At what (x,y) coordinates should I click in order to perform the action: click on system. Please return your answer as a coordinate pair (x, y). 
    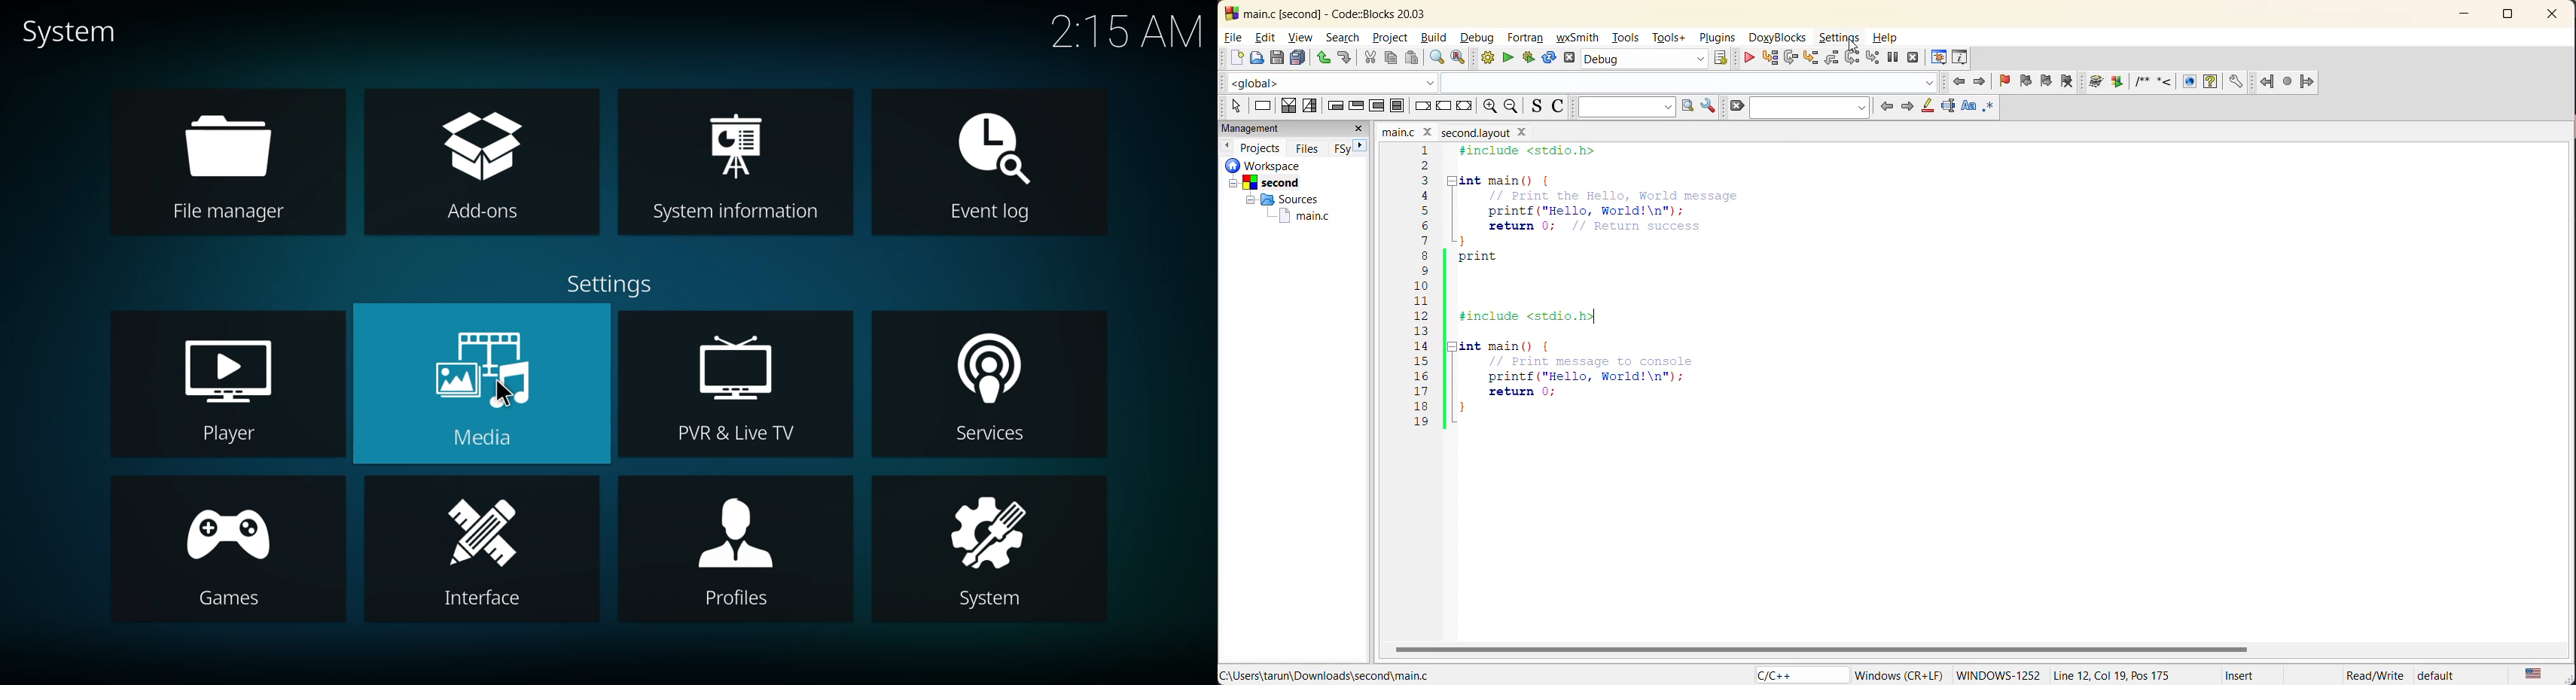
    Looking at the image, I should click on (81, 30).